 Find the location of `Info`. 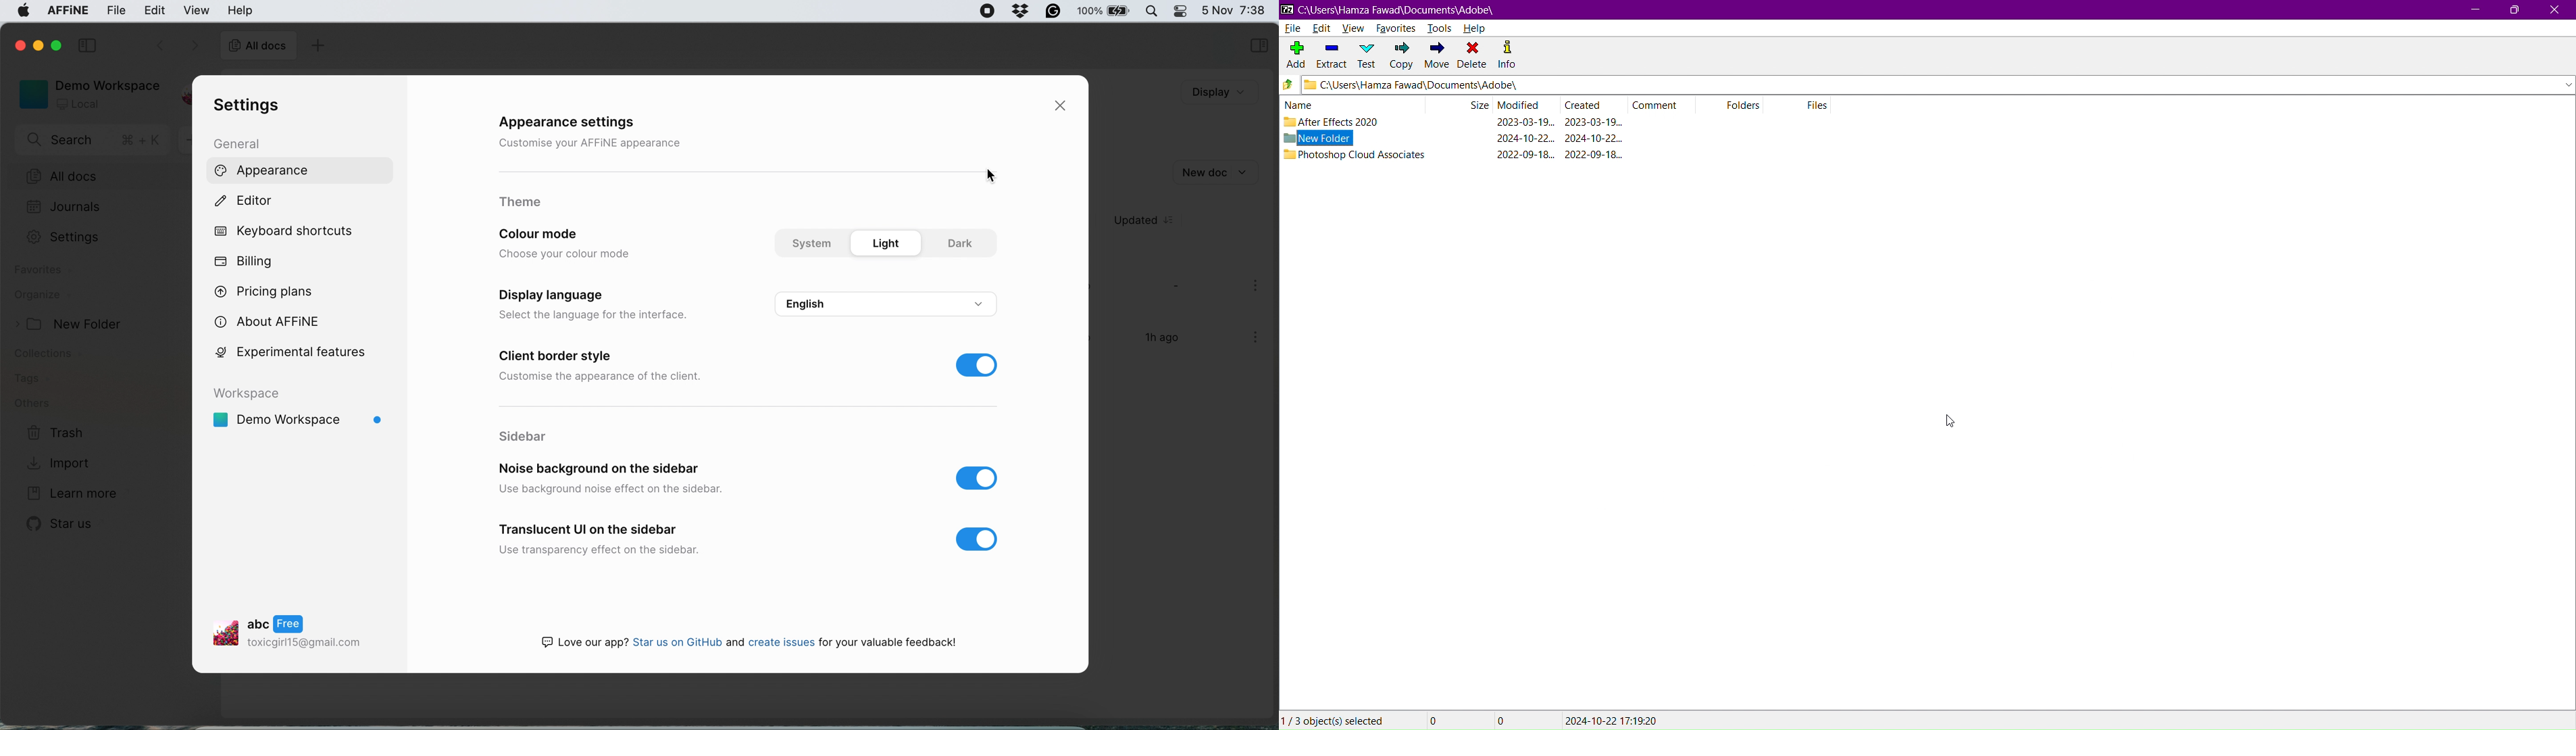

Info is located at coordinates (1512, 56).